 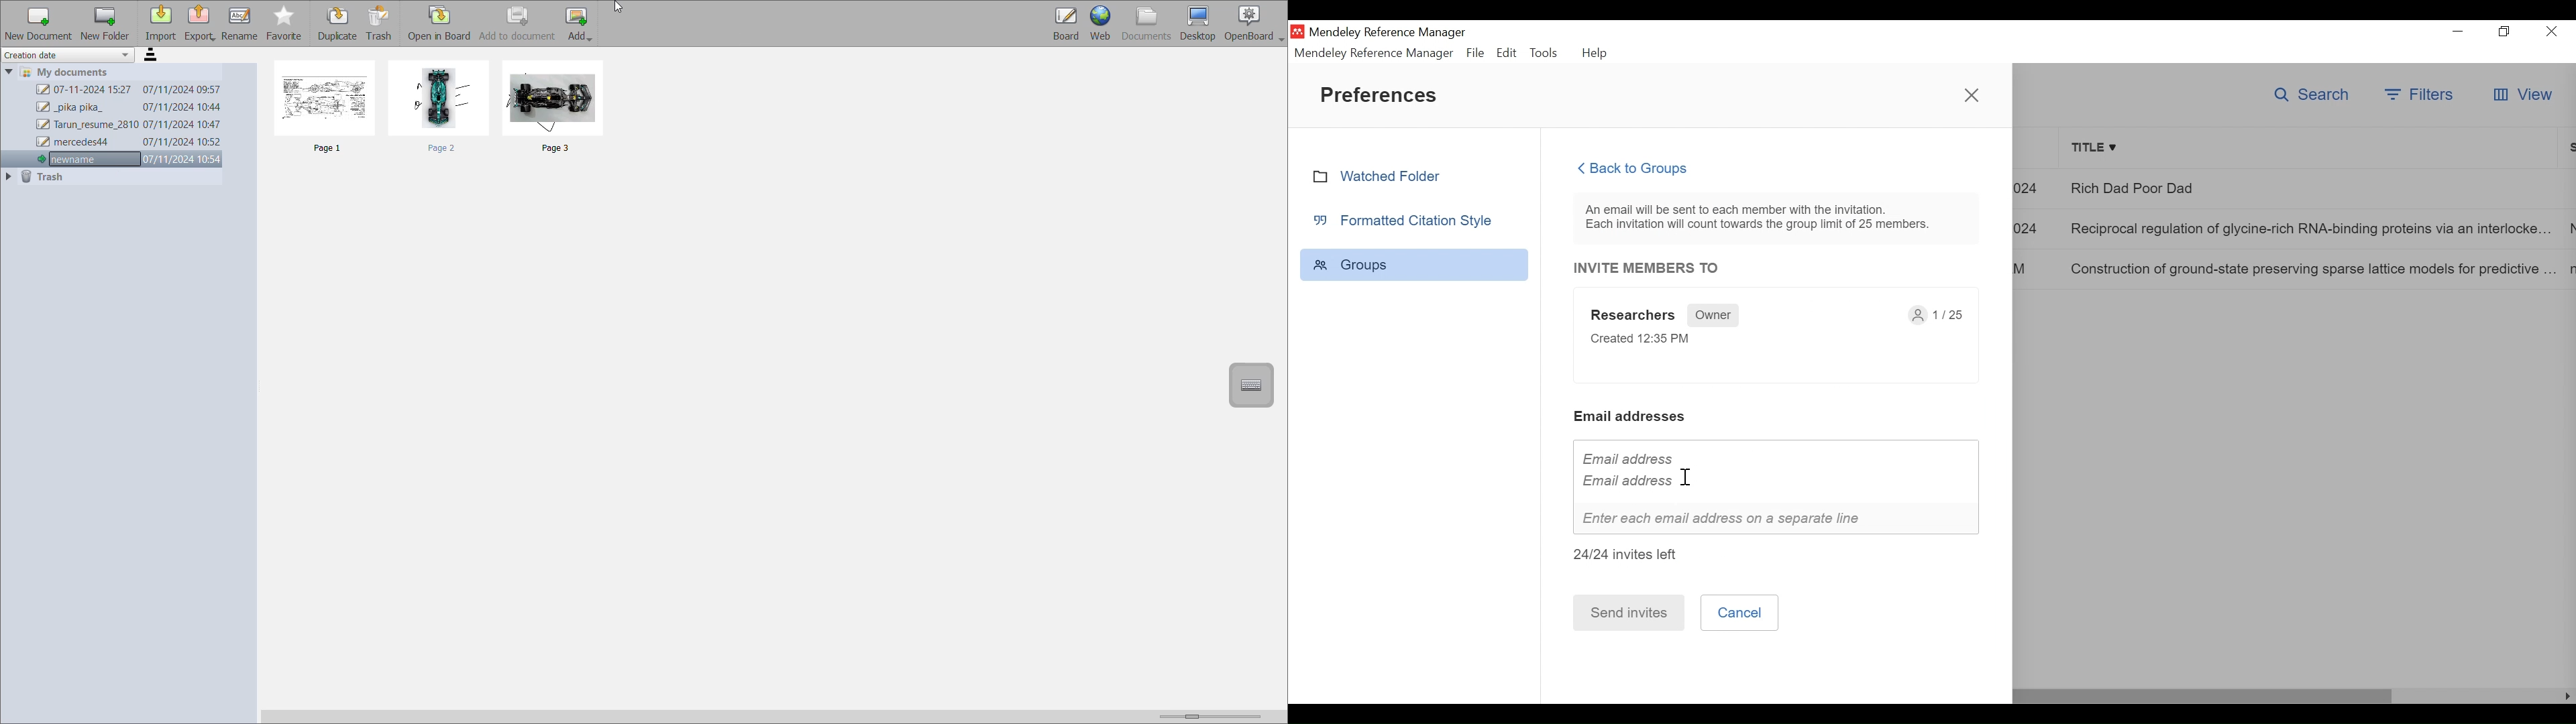 I want to click on Email address
Email address I
Enter each email address on a separate line, so click(x=1774, y=489).